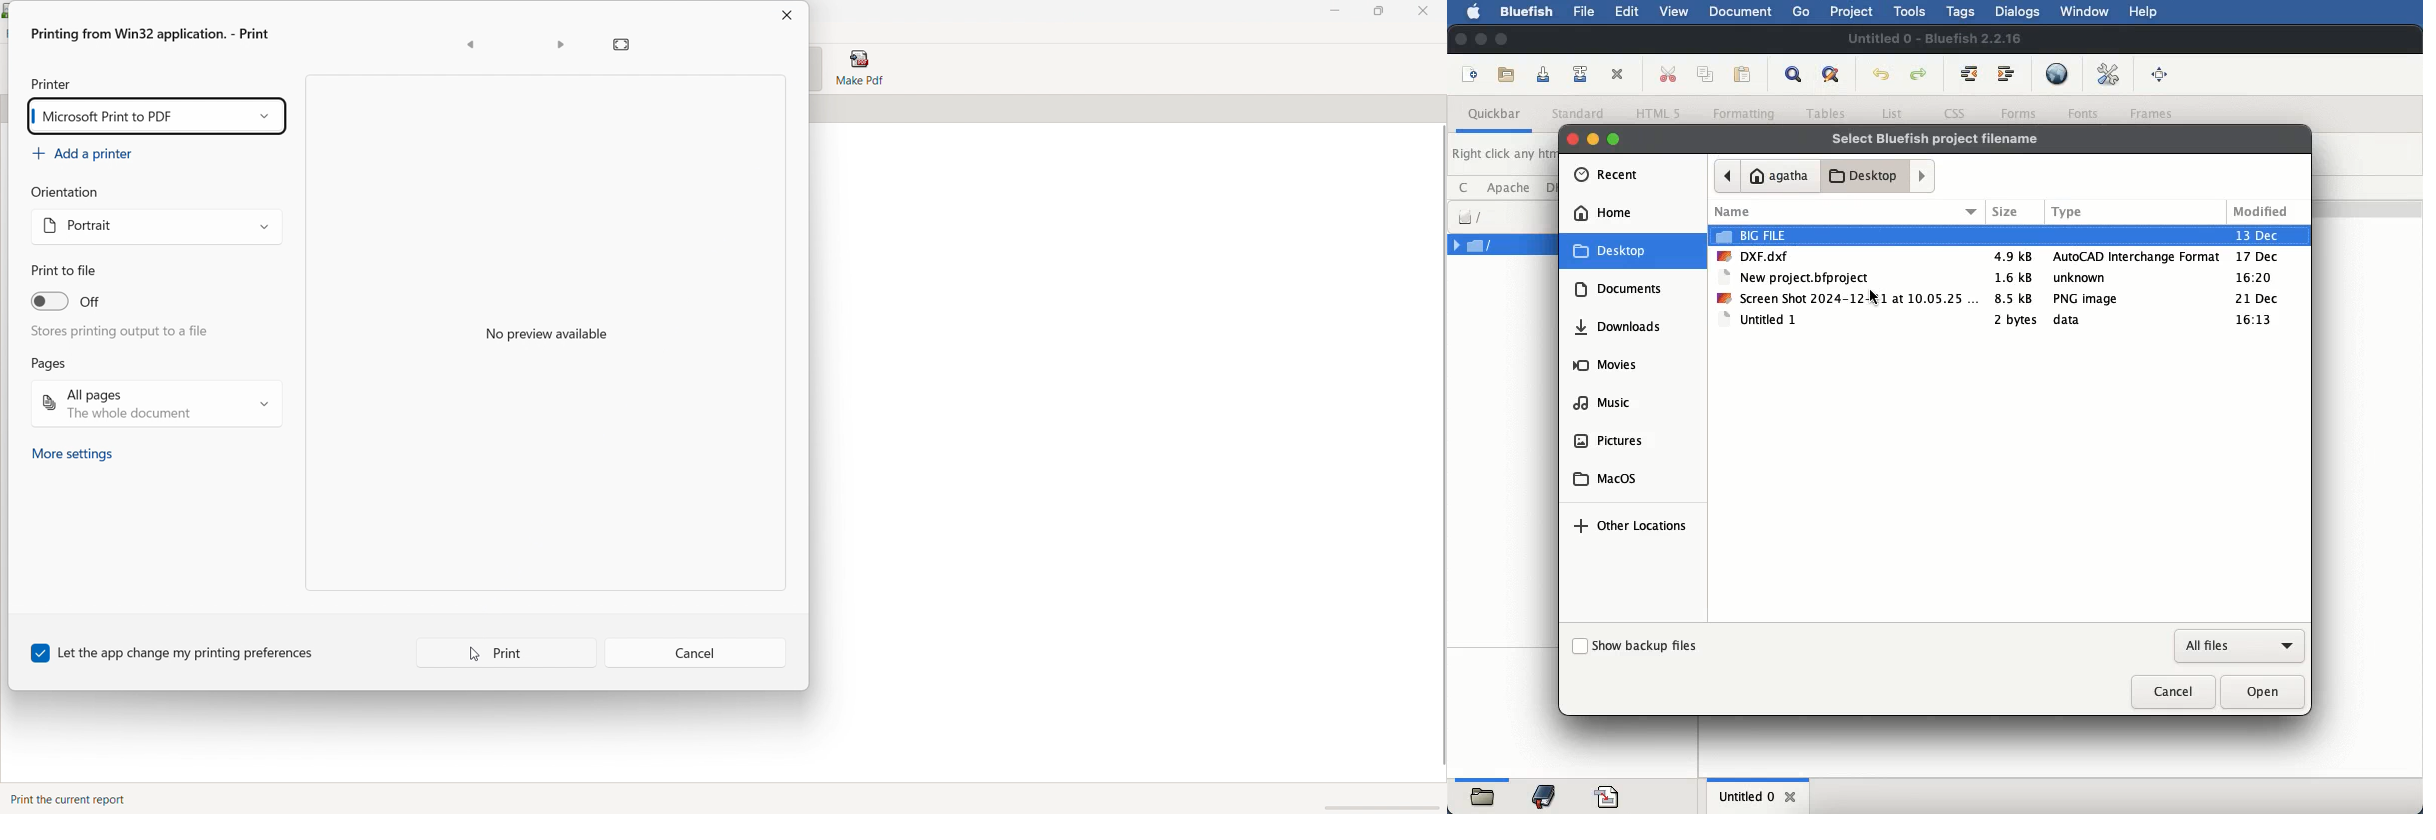 The width and height of the screenshot is (2436, 840). What do you see at coordinates (2258, 277) in the screenshot?
I see `16:20` at bounding box center [2258, 277].